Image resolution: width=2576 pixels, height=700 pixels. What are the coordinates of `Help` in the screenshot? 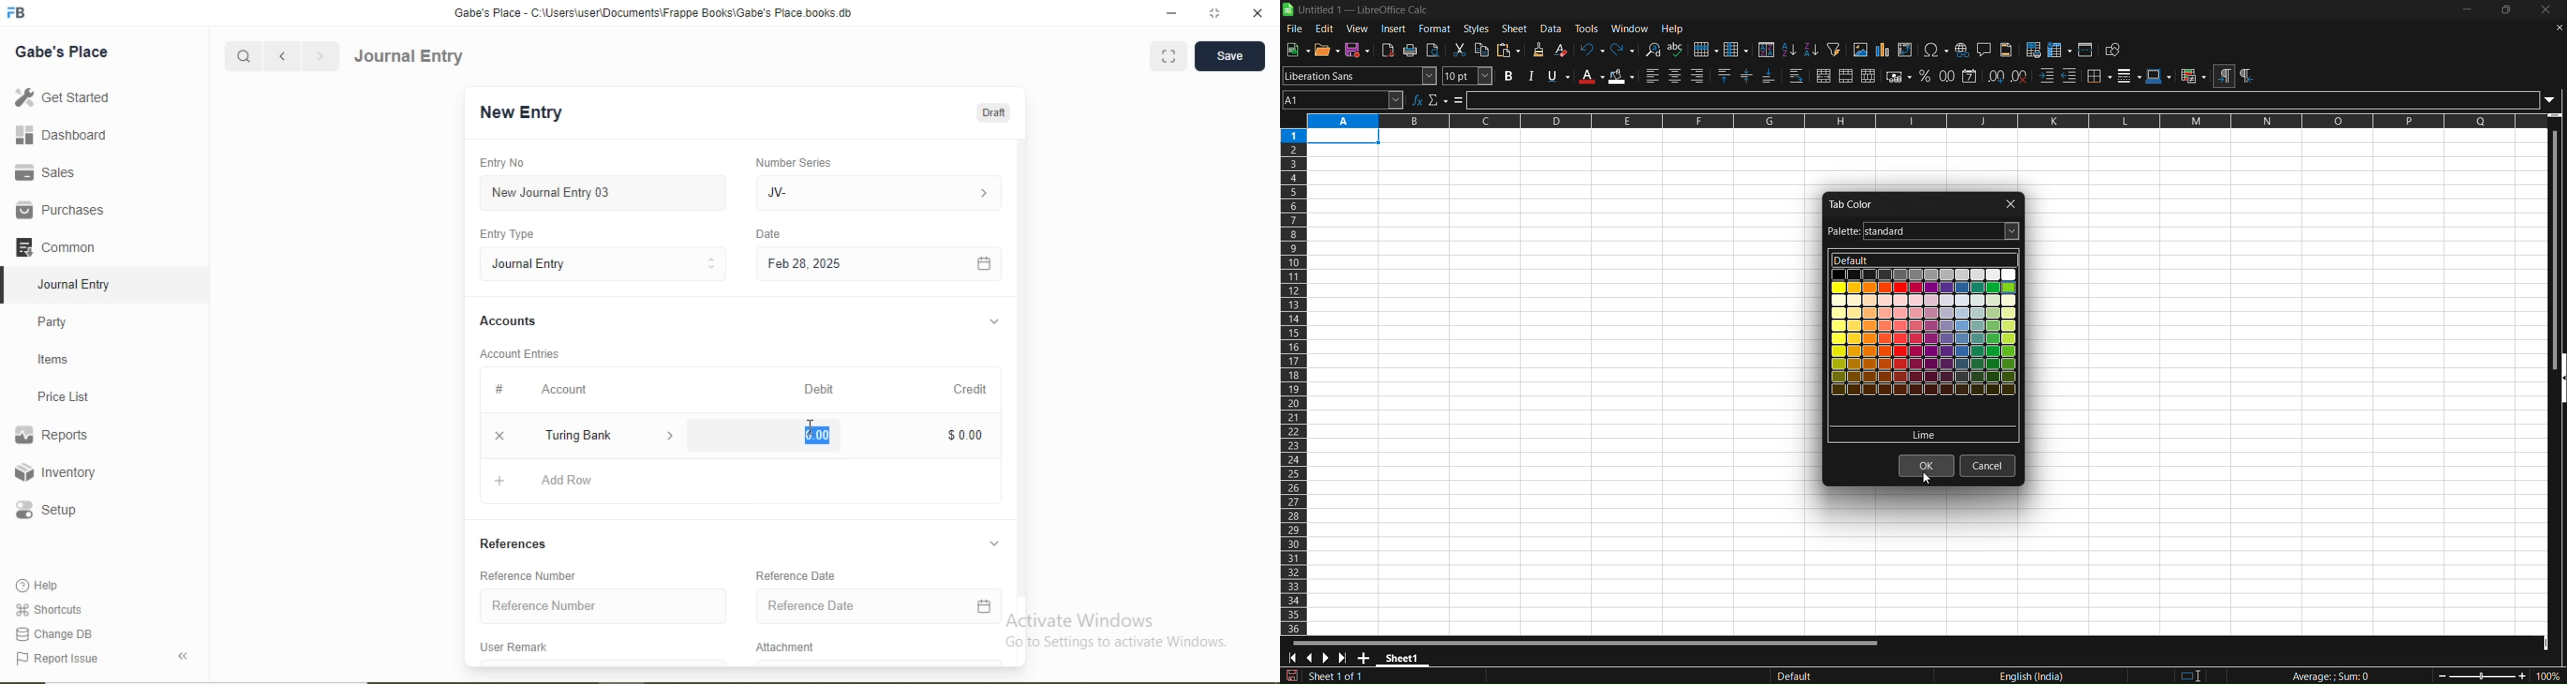 It's located at (39, 585).